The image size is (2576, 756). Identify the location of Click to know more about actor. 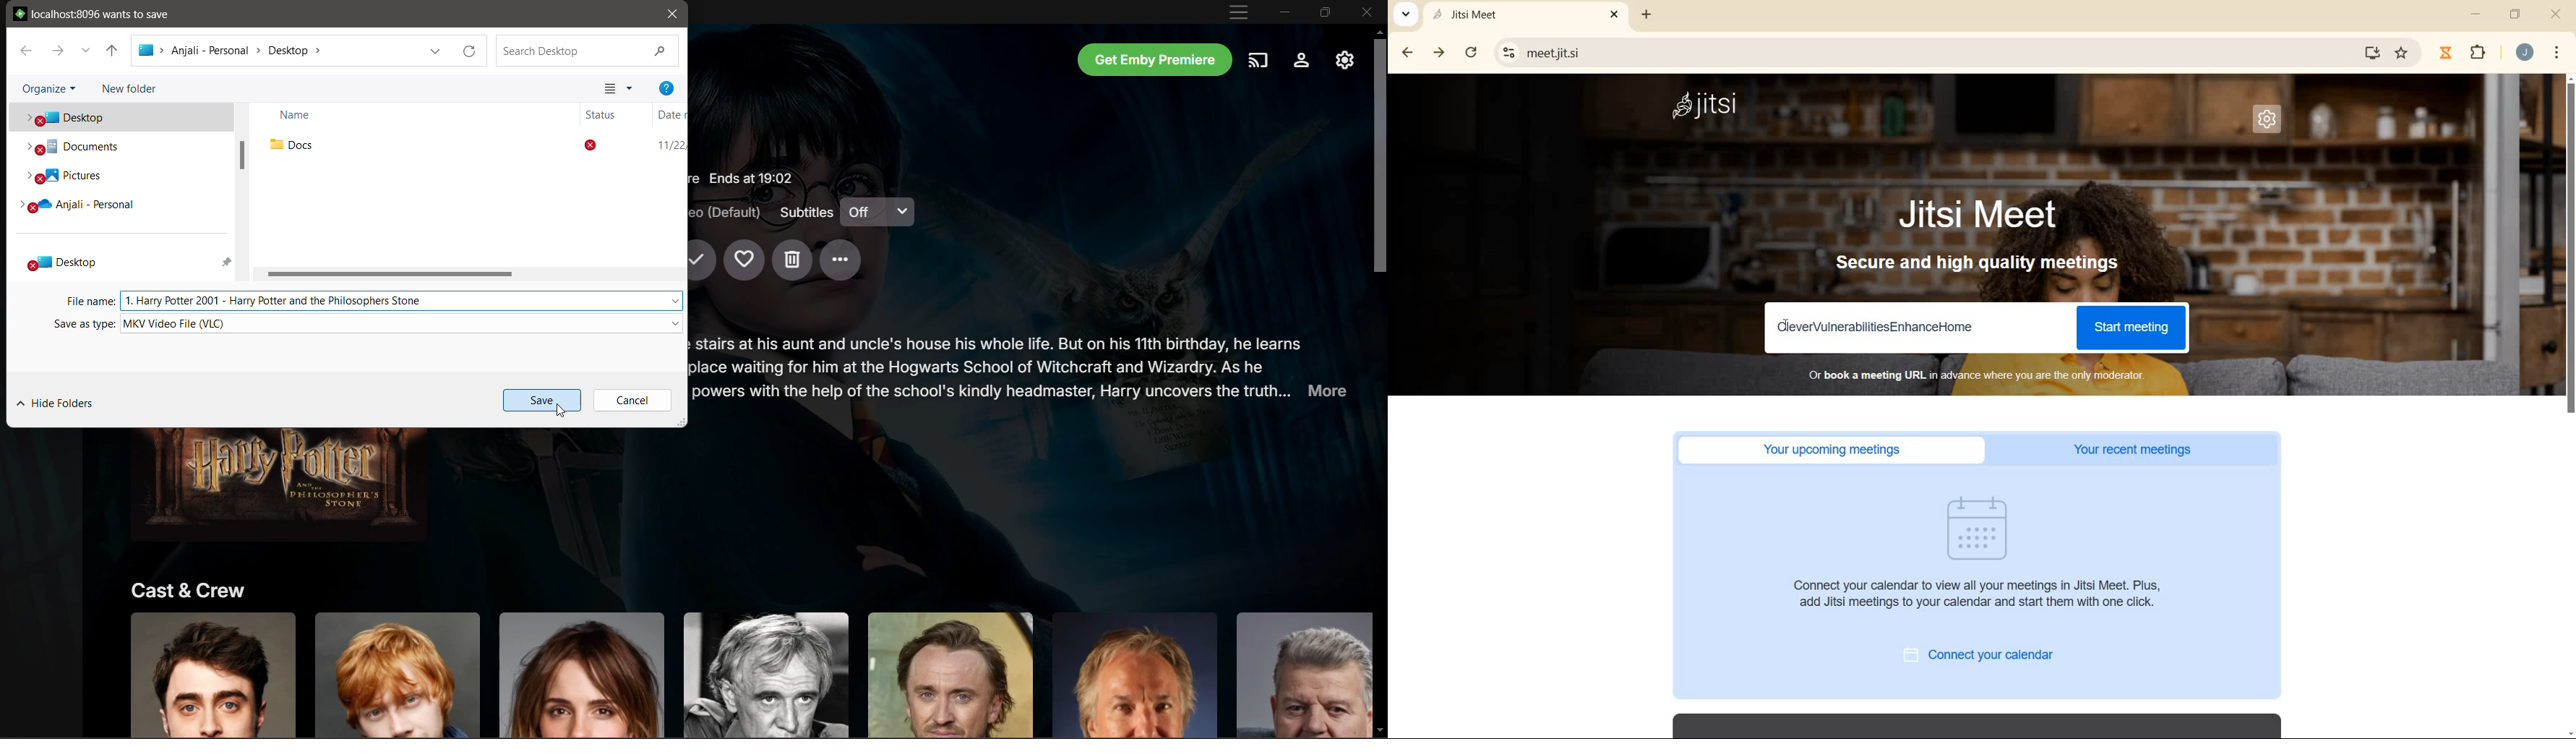
(765, 674).